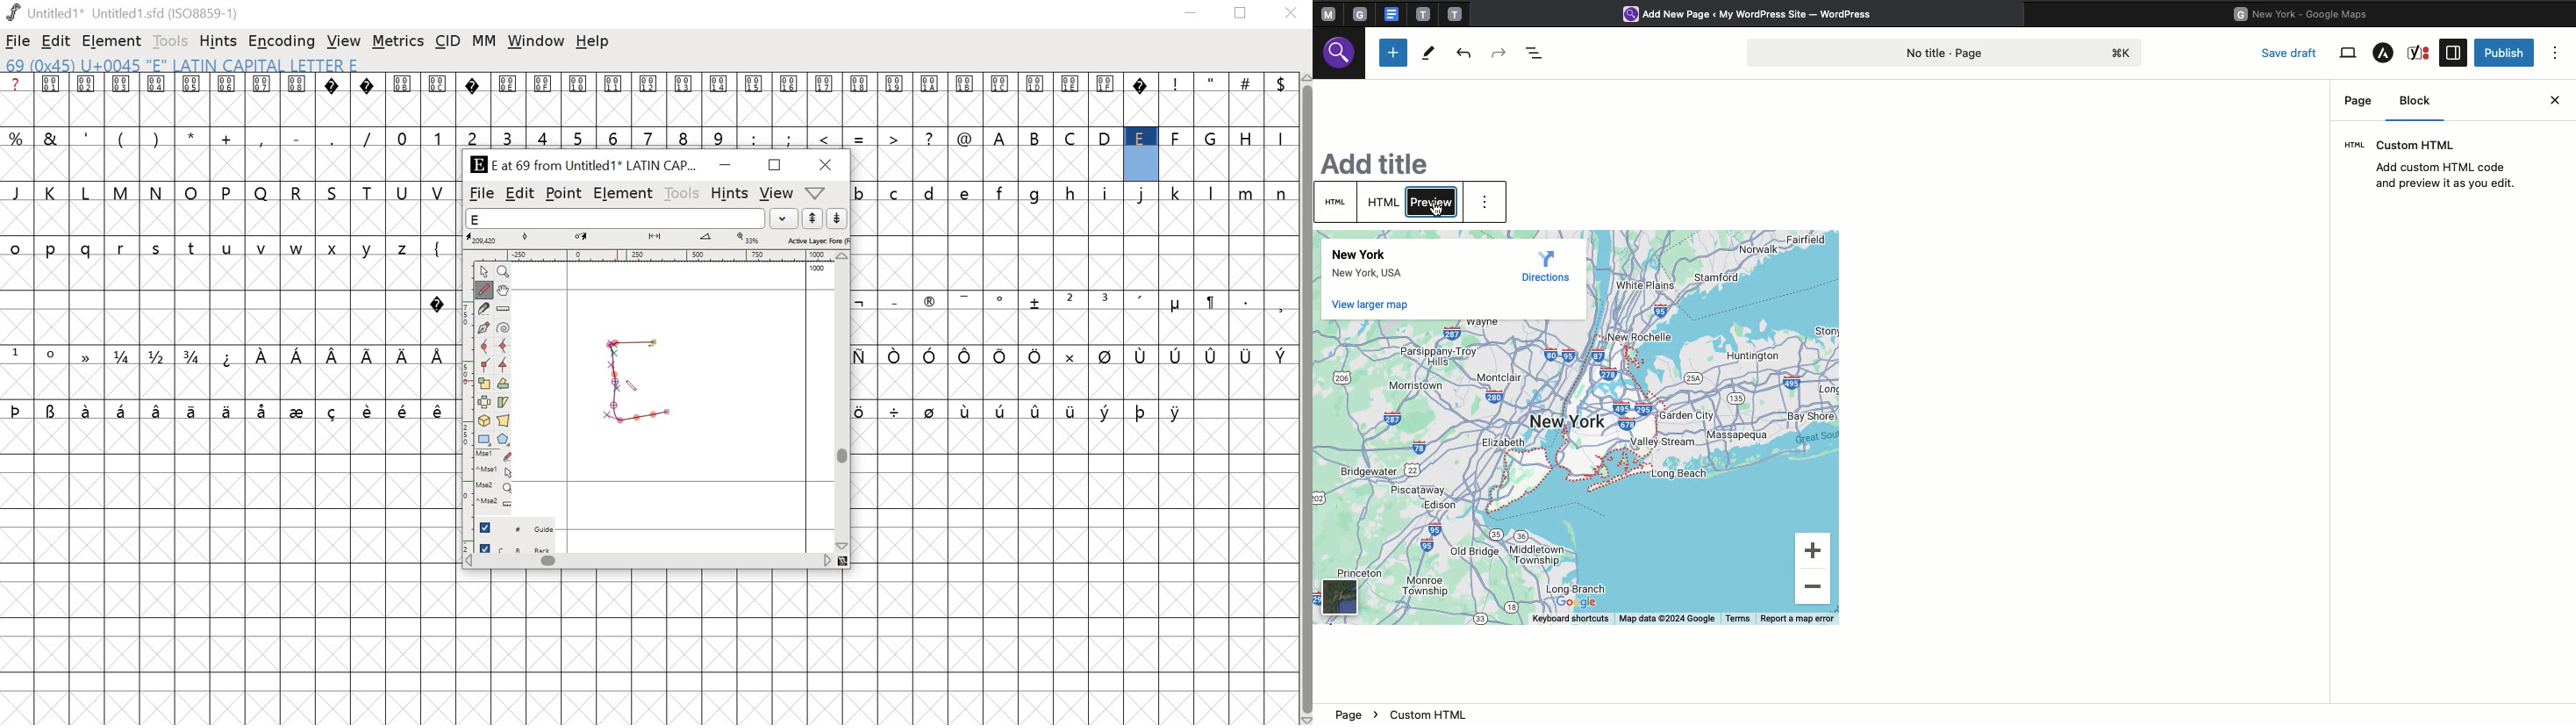 The height and width of the screenshot is (728, 2576). Describe the element at coordinates (219, 42) in the screenshot. I see `hints` at that location.